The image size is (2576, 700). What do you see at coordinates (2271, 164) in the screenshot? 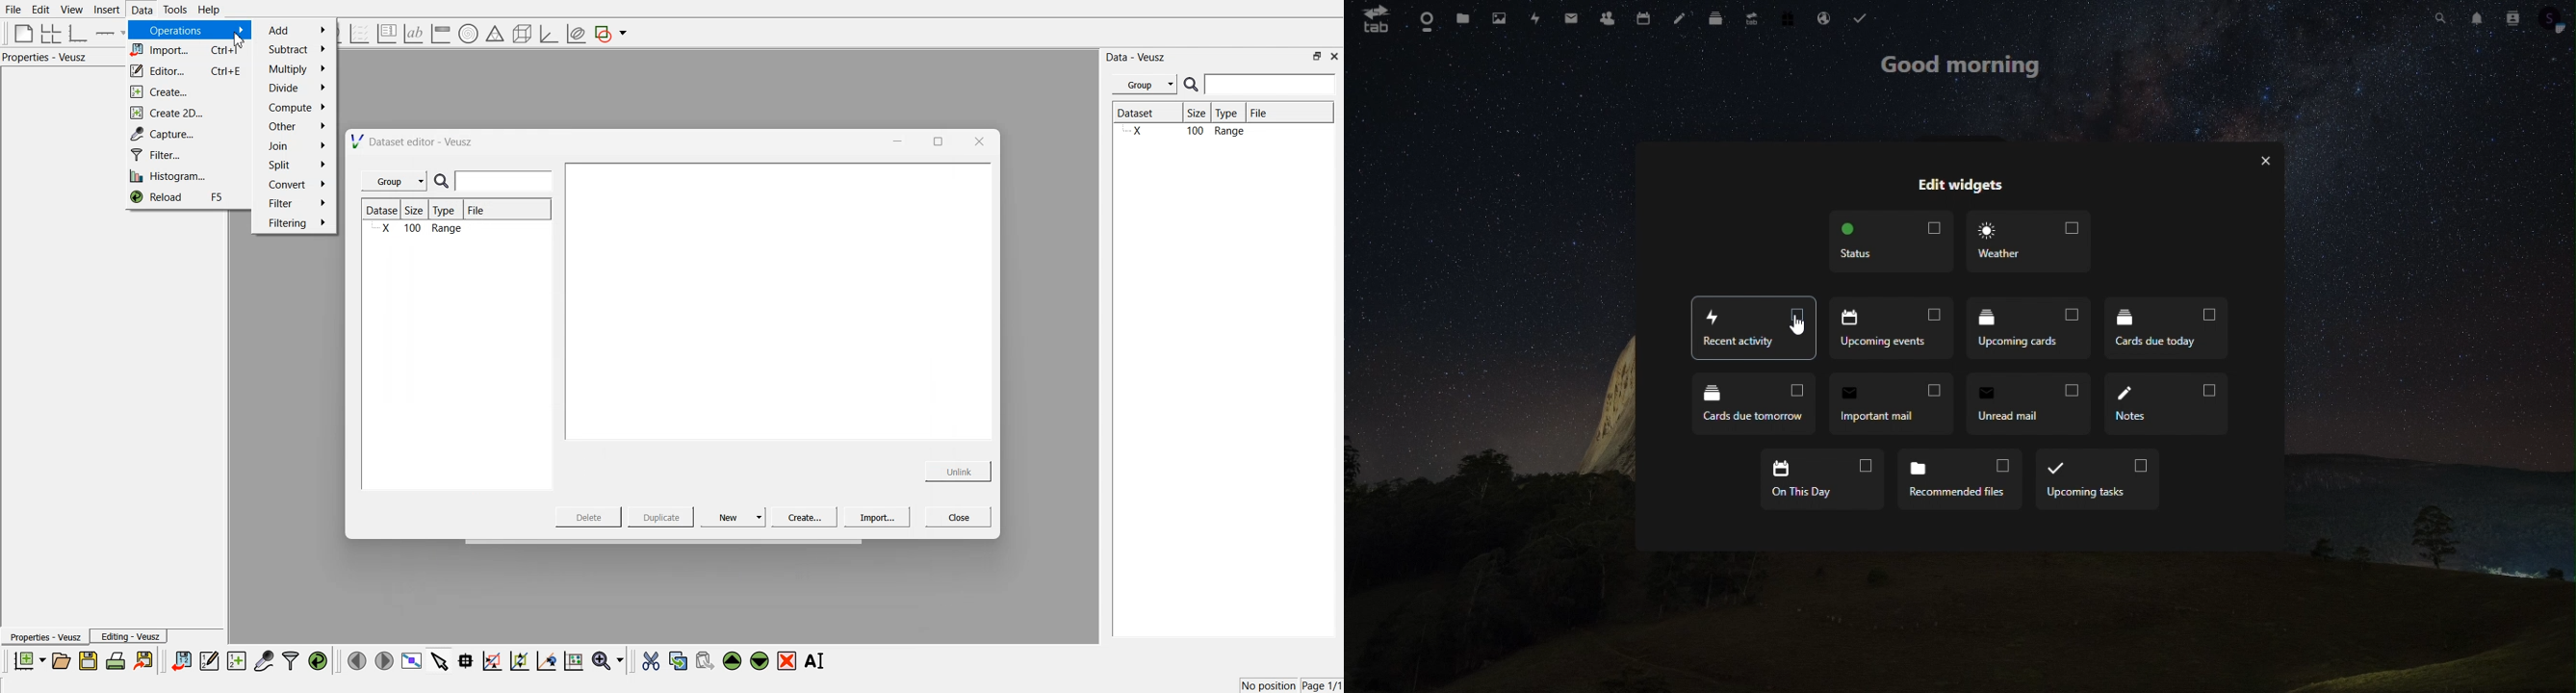
I see `exit` at bounding box center [2271, 164].